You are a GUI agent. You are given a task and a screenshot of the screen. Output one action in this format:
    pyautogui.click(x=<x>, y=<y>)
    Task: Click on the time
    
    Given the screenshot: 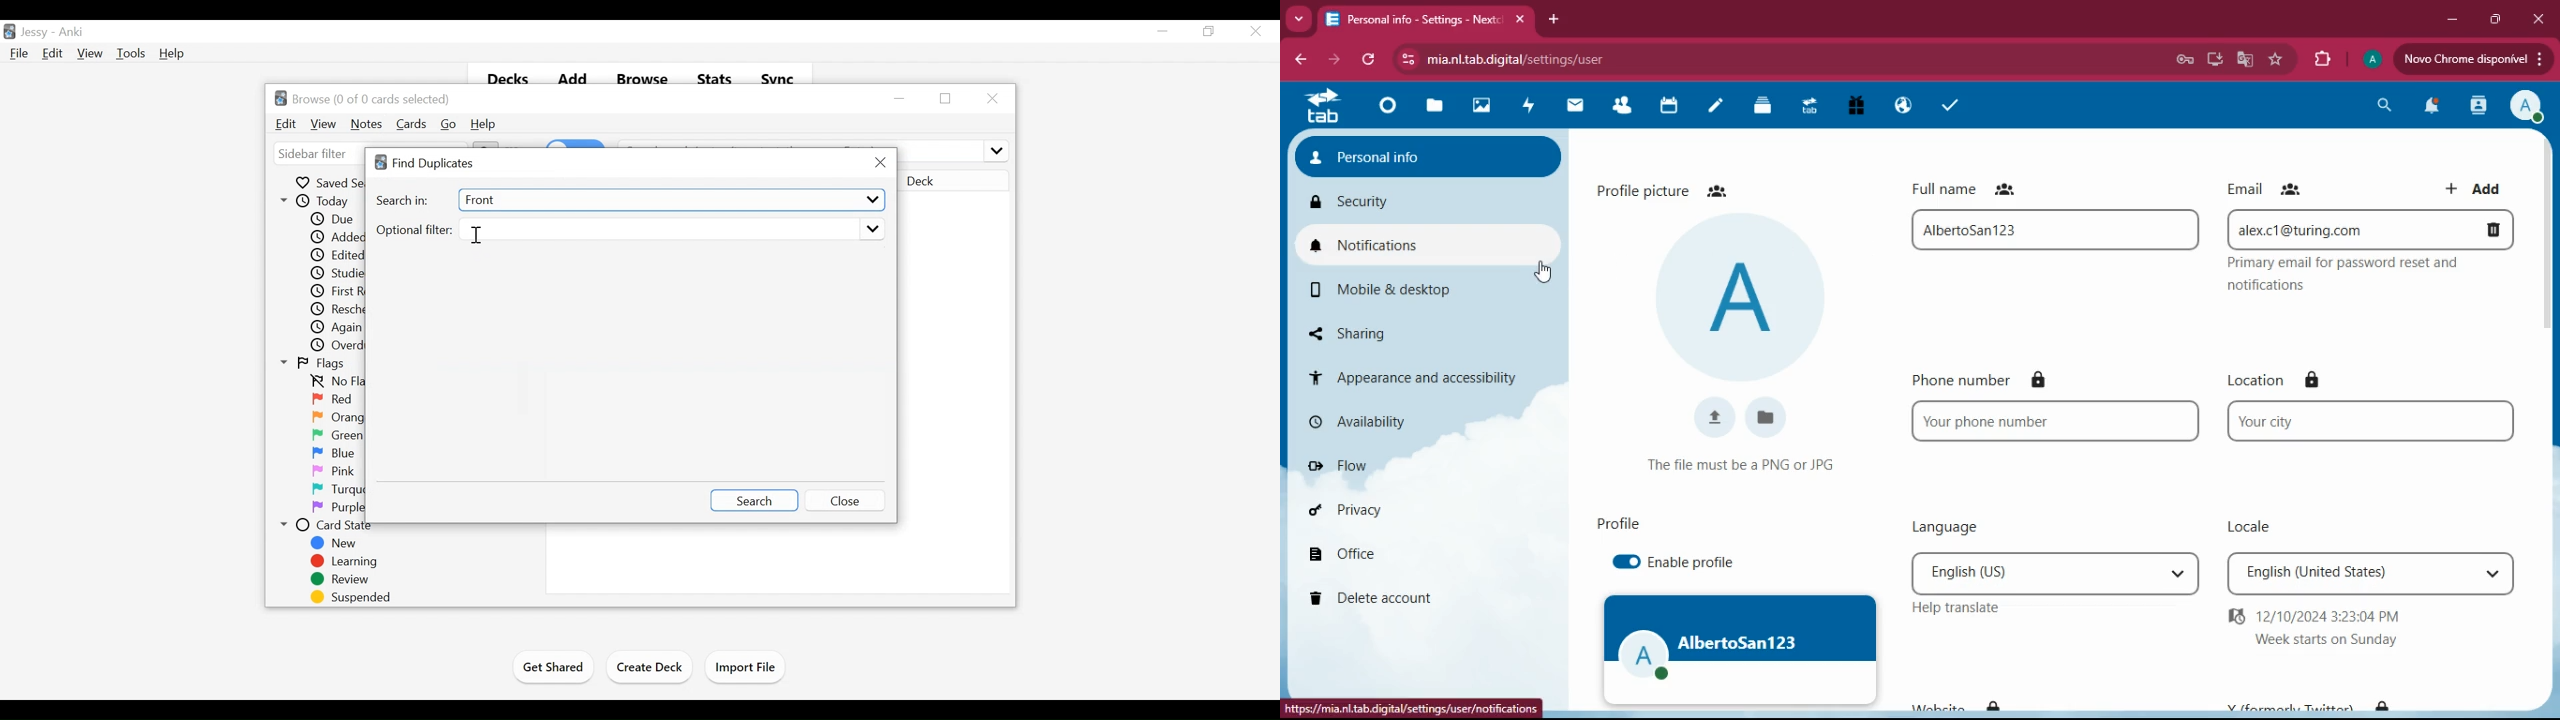 What is the action you would take?
    pyautogui.click(x=2370, y=627)
    